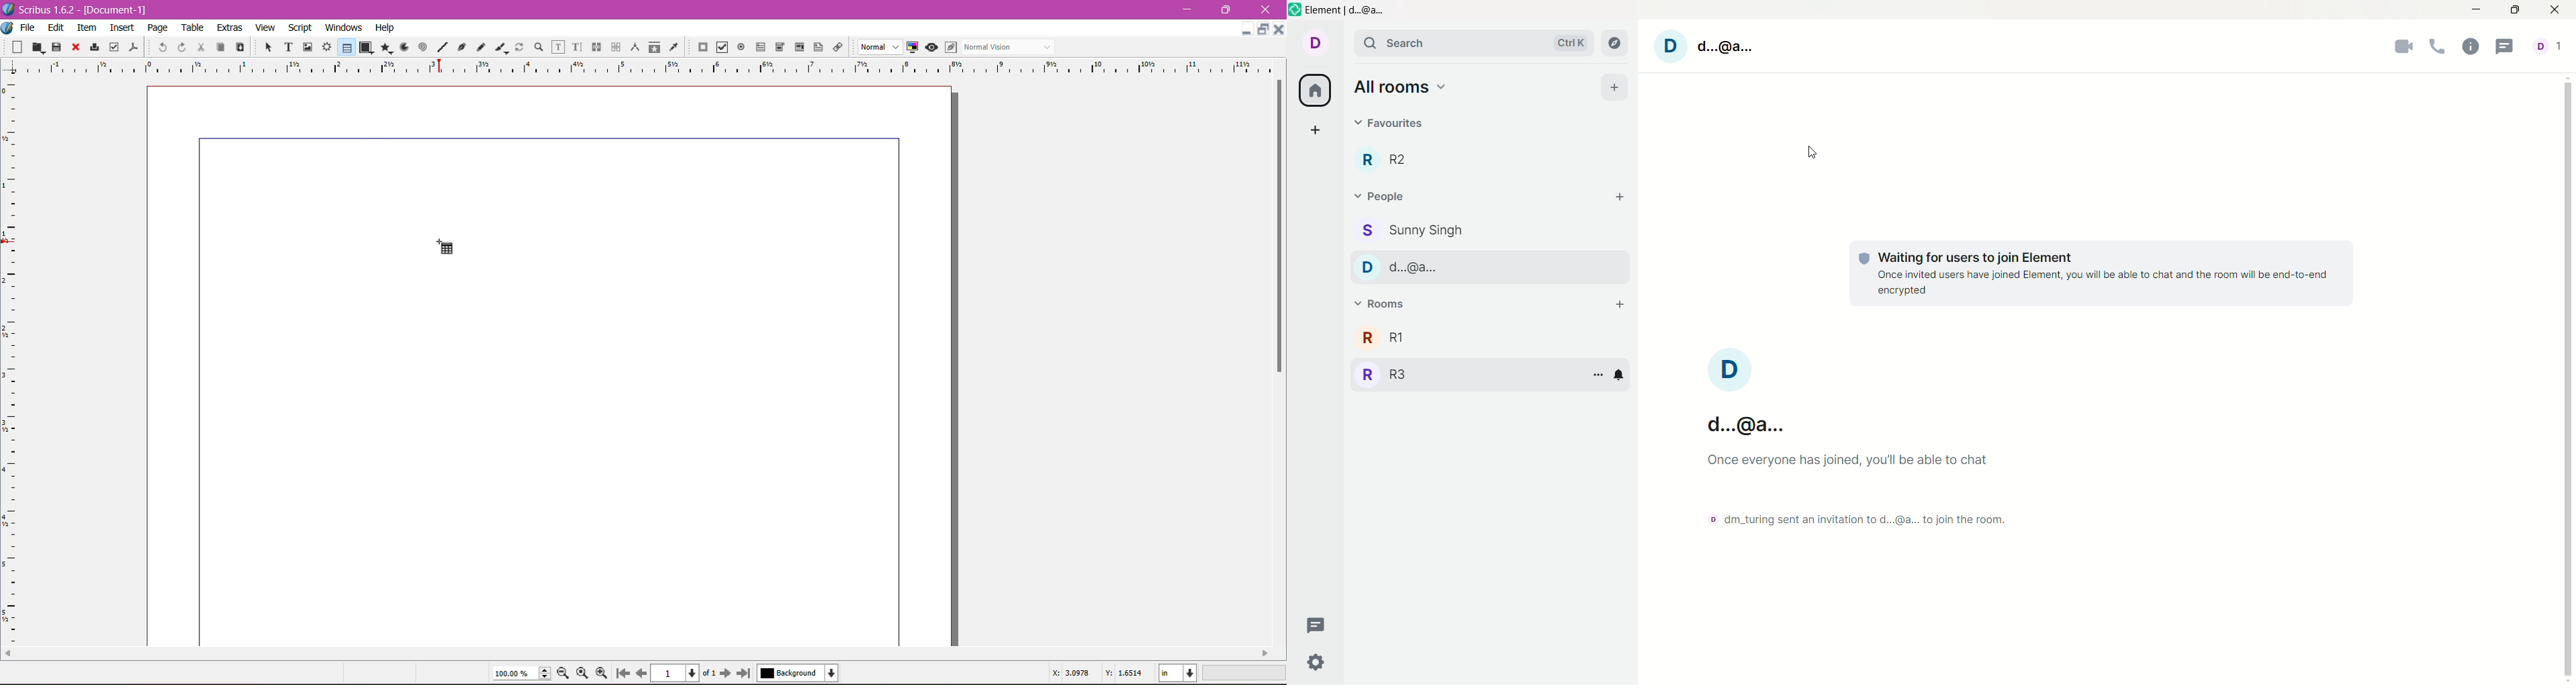  I want to click on room info, so click(2471, 48).